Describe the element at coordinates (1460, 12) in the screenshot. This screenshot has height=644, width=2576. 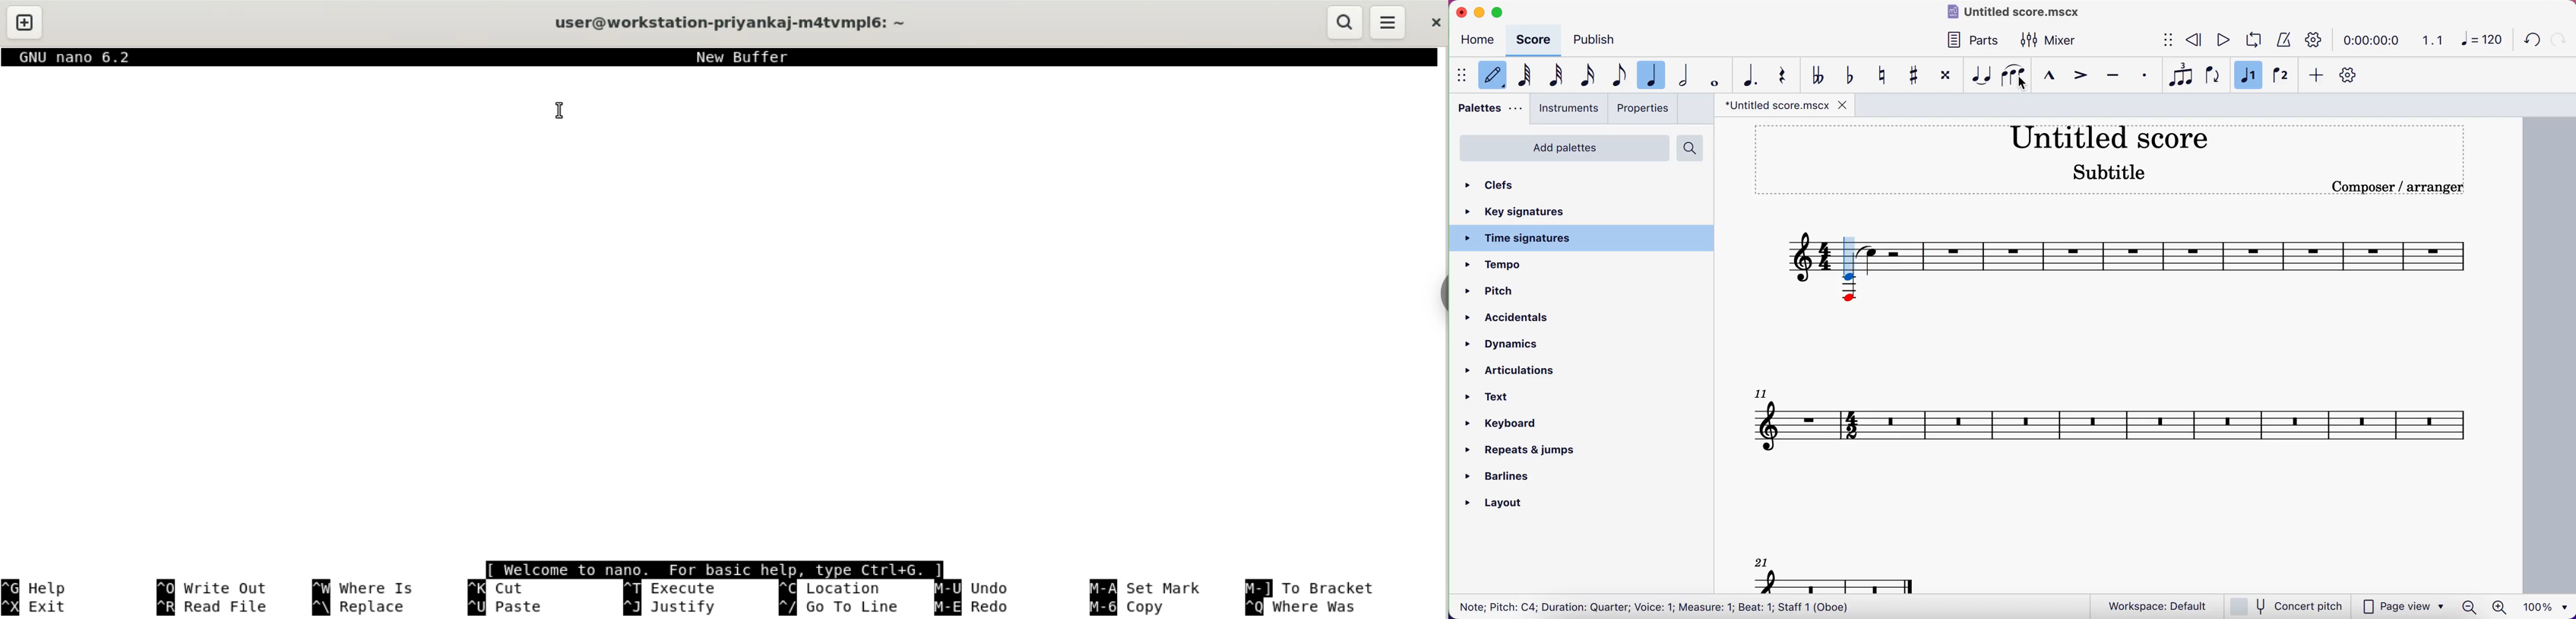
I see `close` at that location.